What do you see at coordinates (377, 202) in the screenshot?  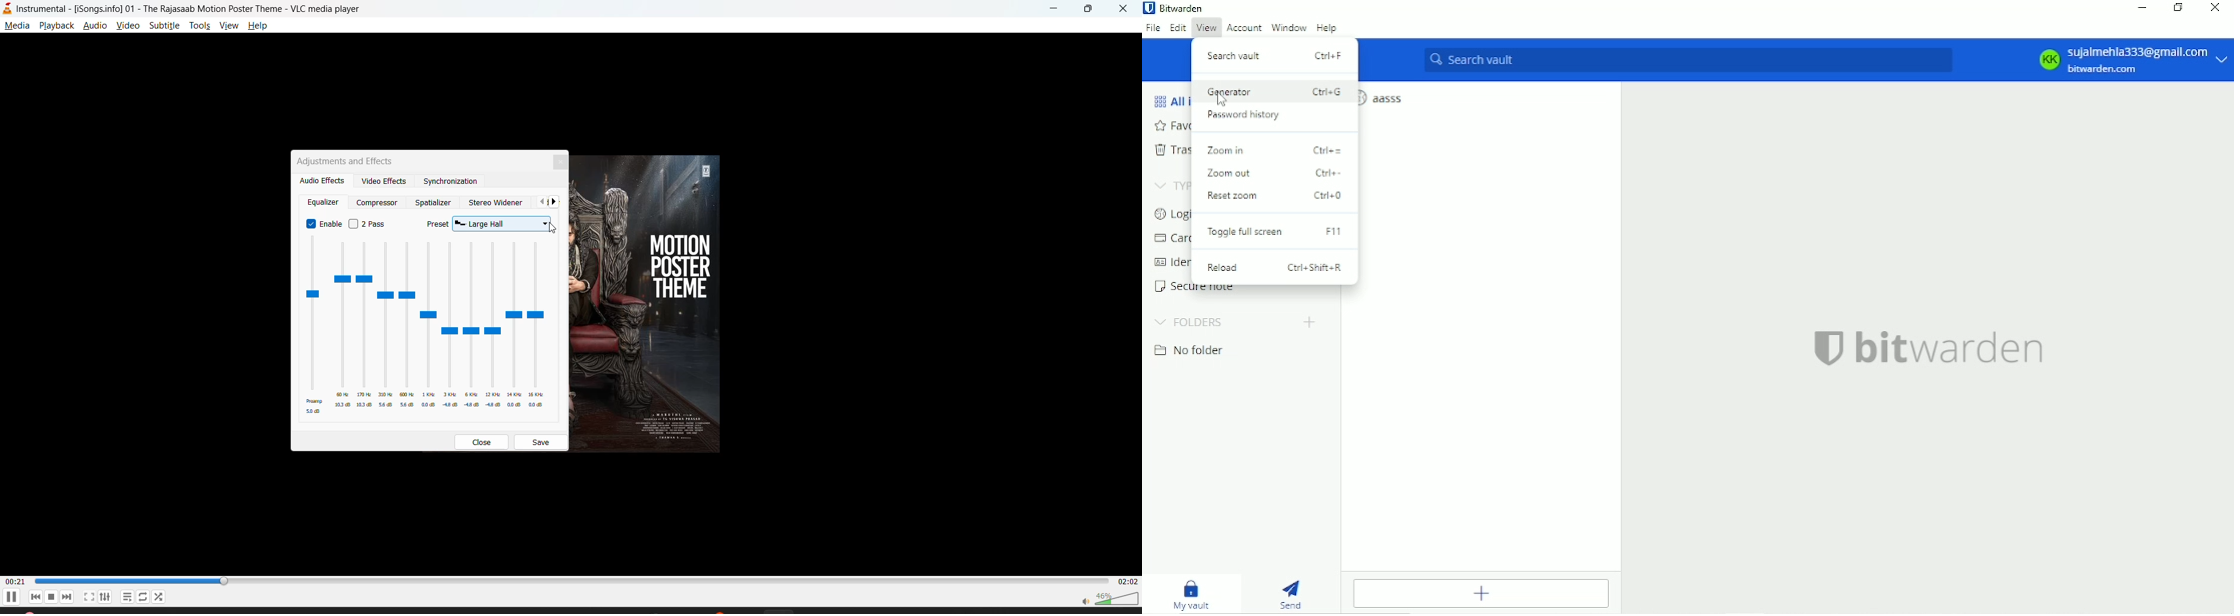 I see `compressor` at bounding box center [377, 202].